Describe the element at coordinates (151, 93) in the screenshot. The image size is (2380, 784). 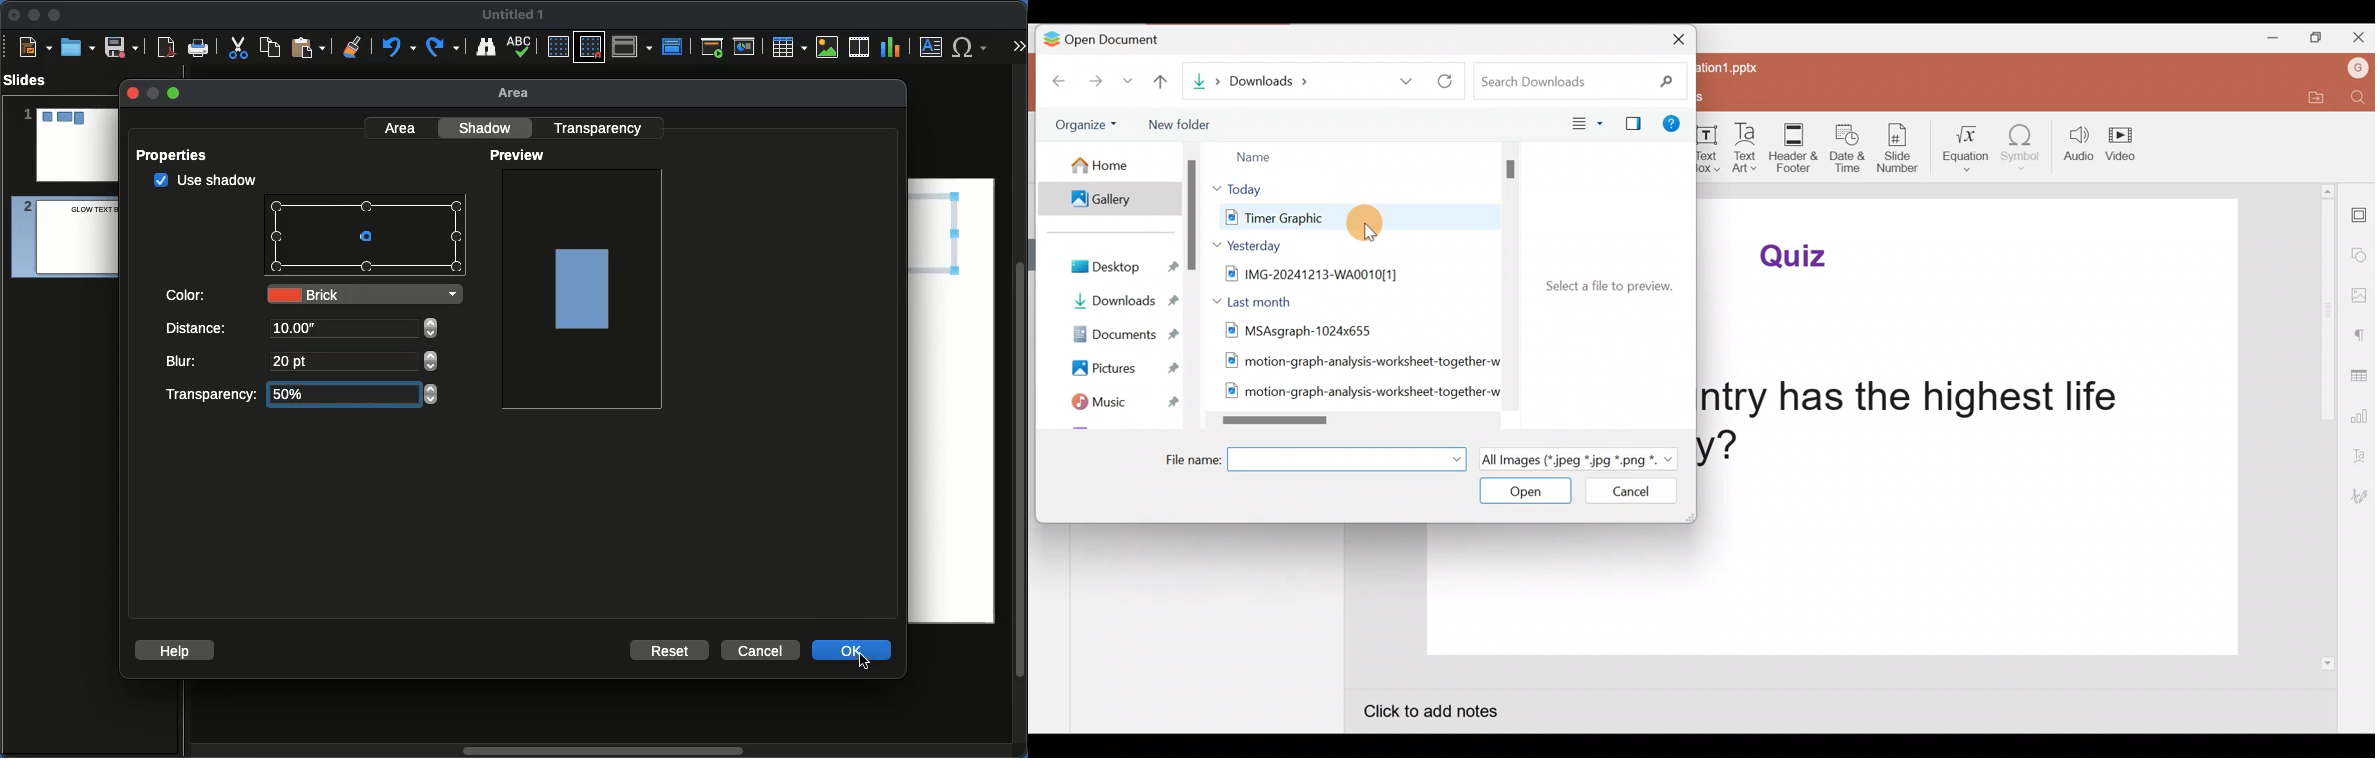
I see `minimize` at that location.